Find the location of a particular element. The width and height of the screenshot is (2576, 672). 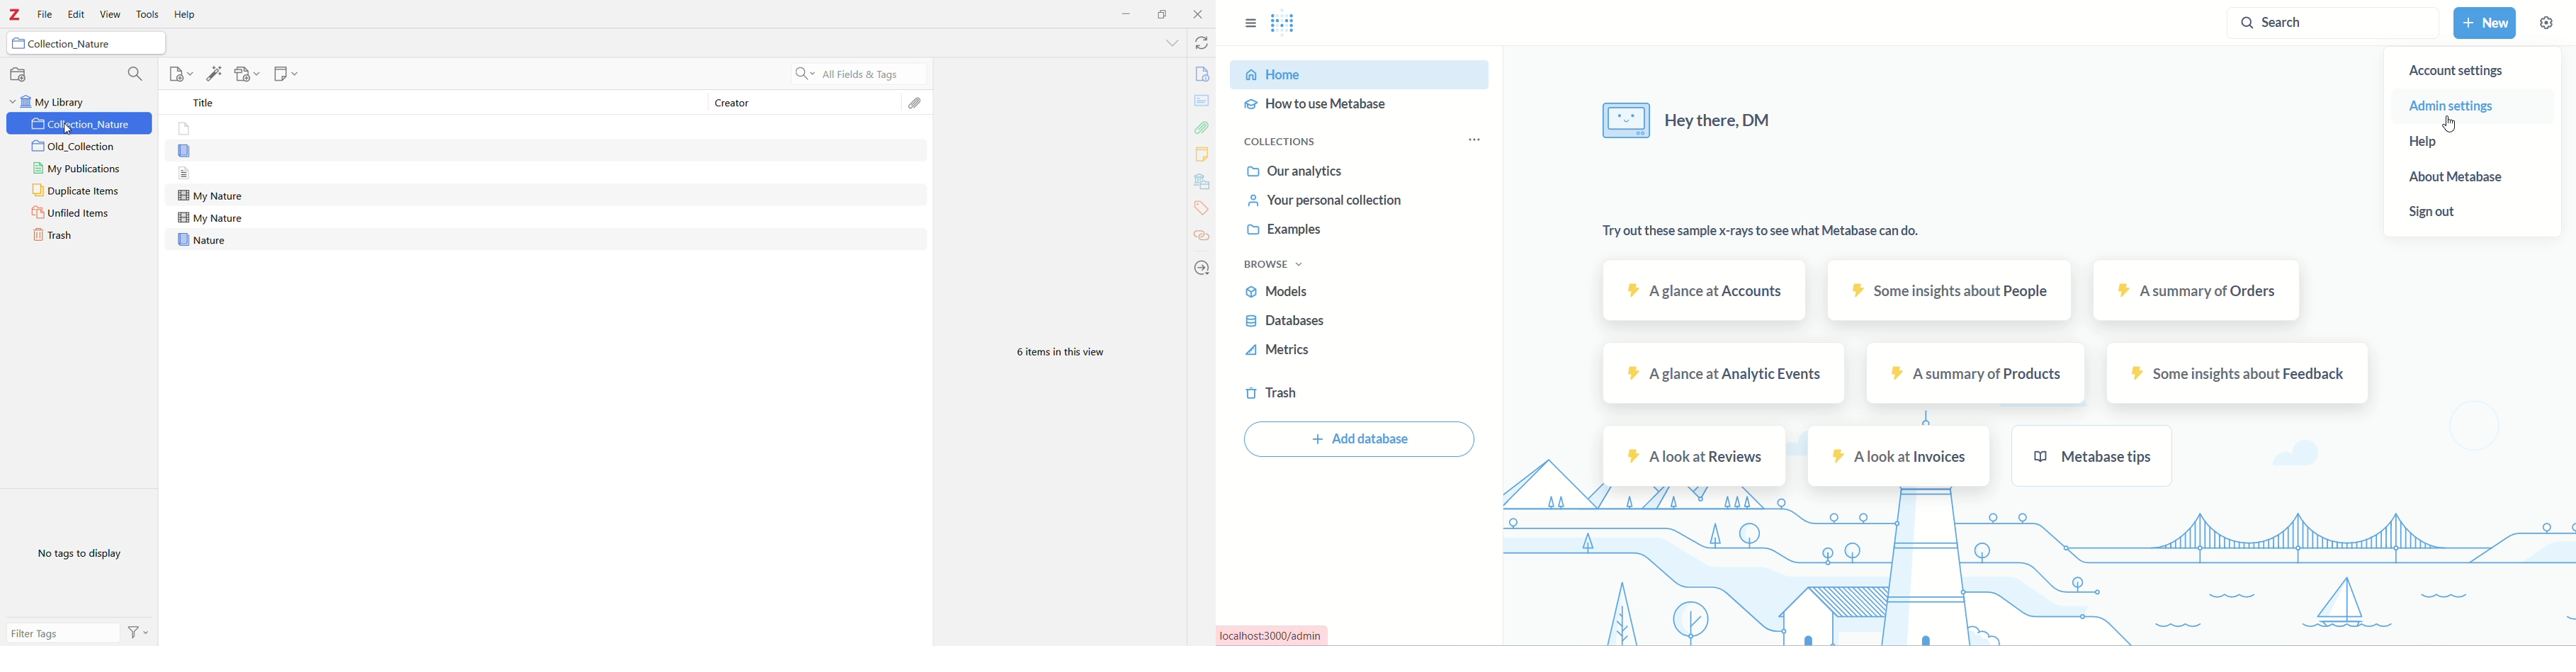

Creator is located at coordinates (733, 104).